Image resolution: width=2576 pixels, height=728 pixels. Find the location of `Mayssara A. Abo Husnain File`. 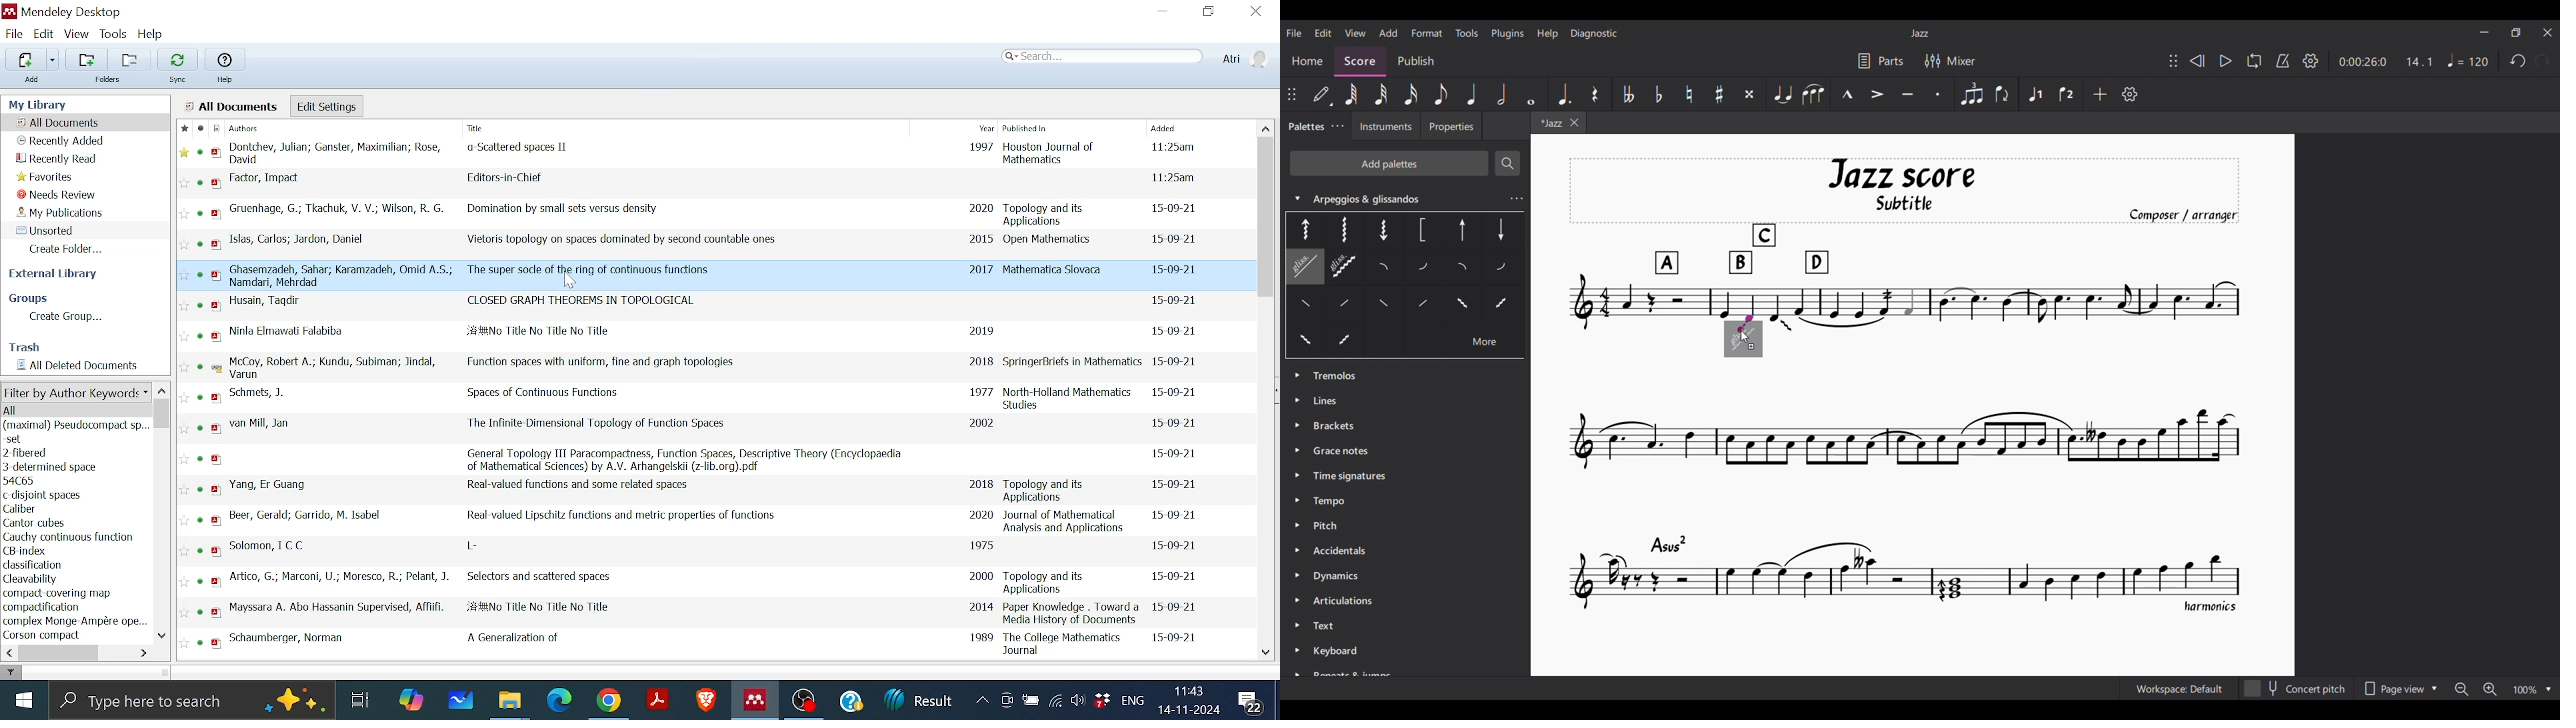

Mayssara A. Abo Husnain File is located at coordinates (710, 610).